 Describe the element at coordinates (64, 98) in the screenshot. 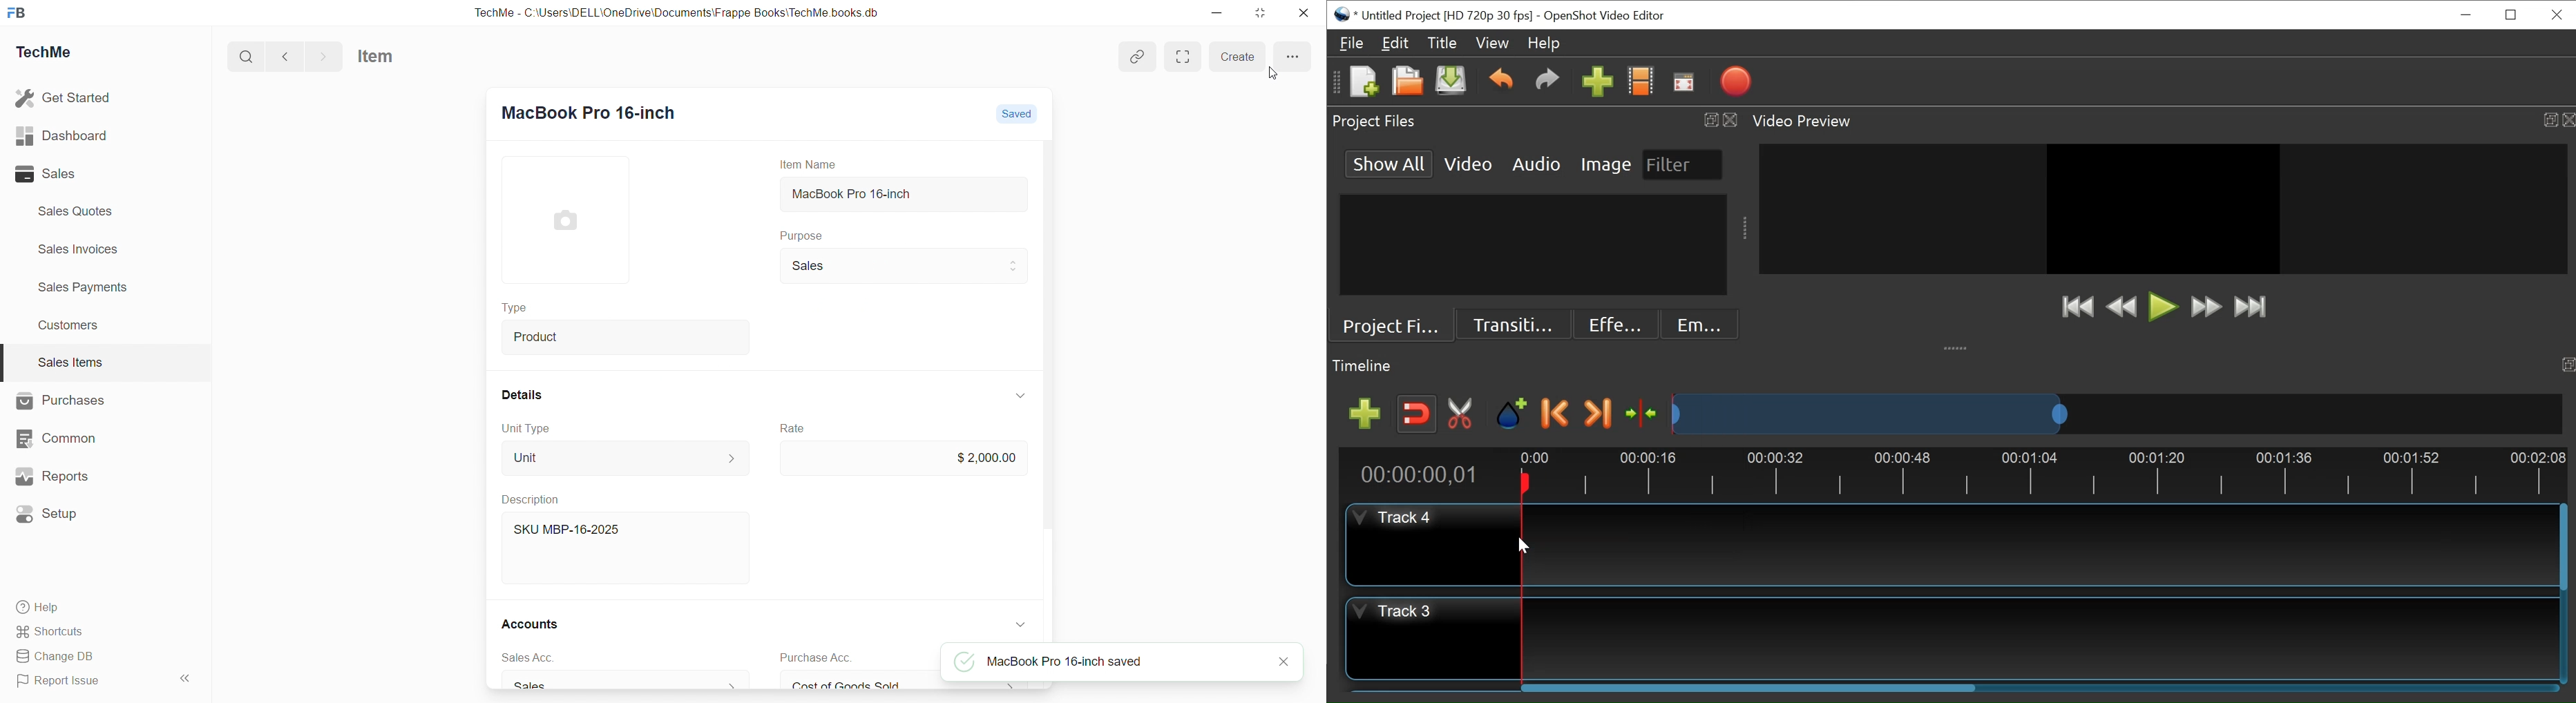

I see `Get Started` at that location.